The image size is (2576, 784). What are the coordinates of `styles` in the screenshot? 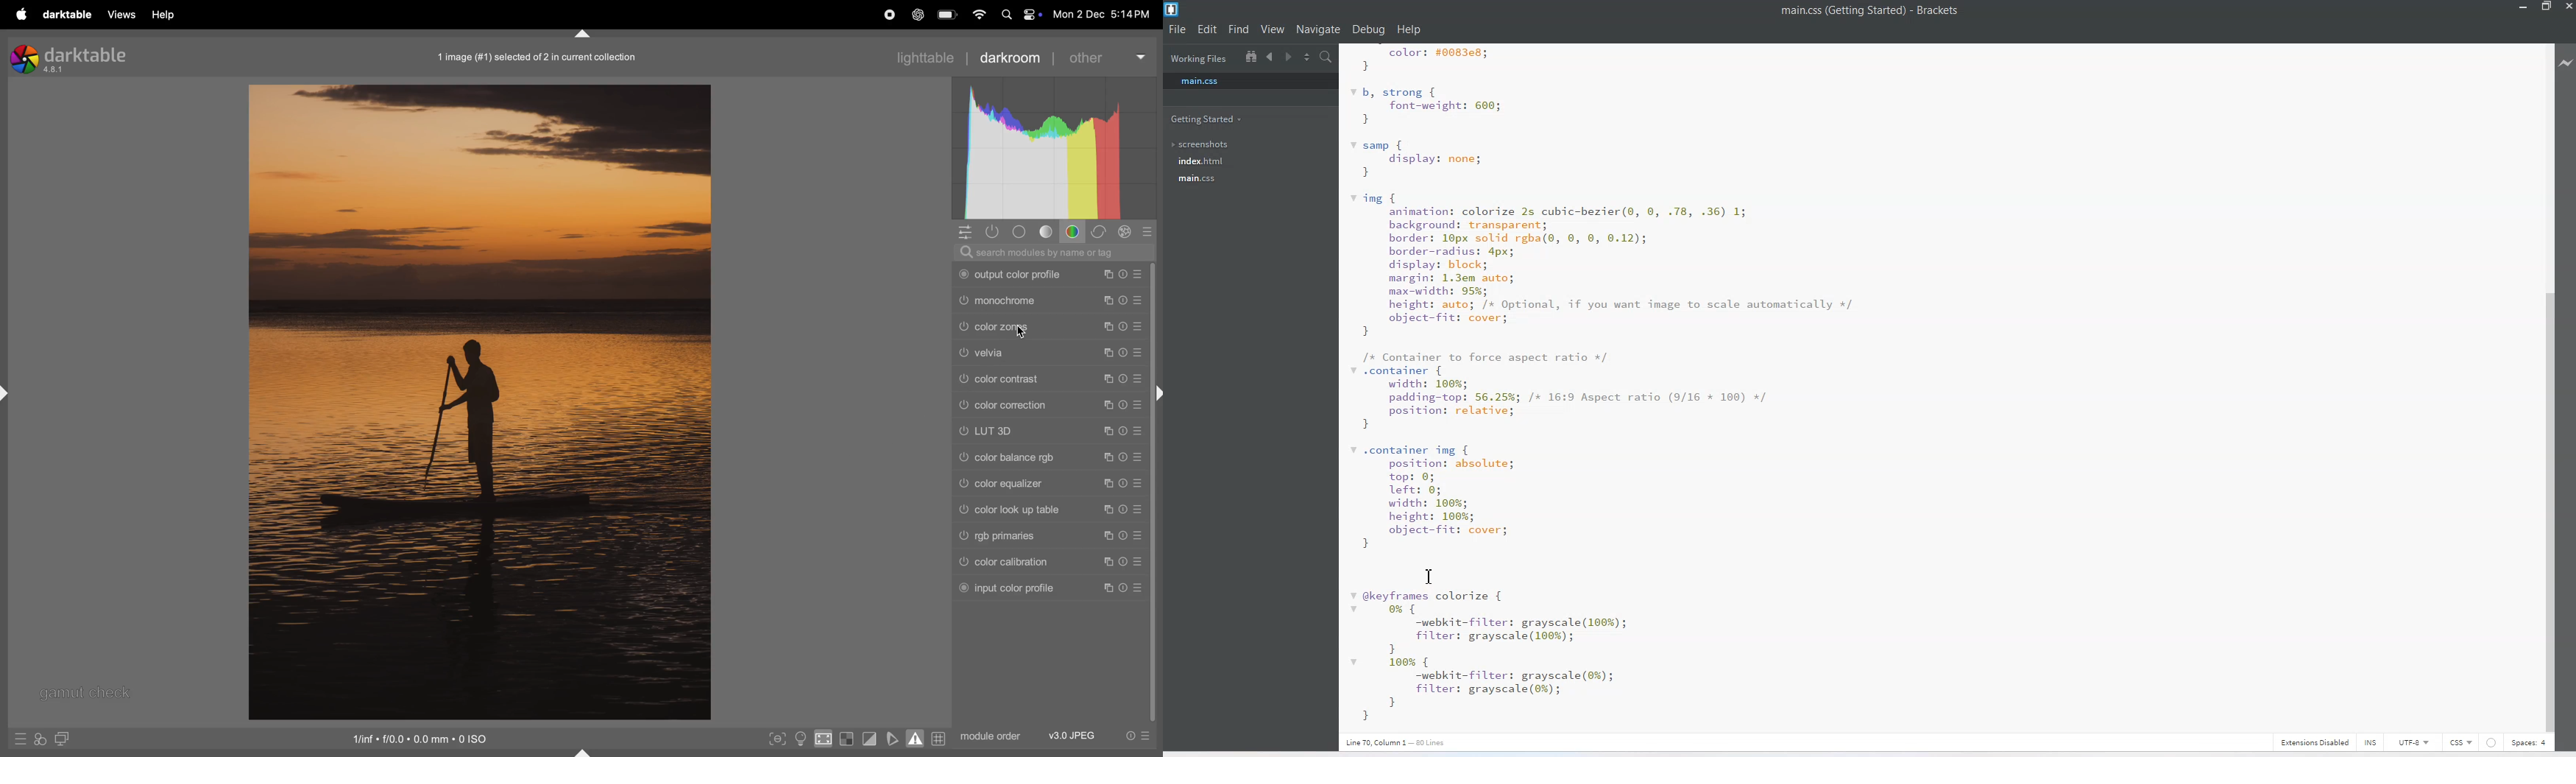 It's located at (40, 740).